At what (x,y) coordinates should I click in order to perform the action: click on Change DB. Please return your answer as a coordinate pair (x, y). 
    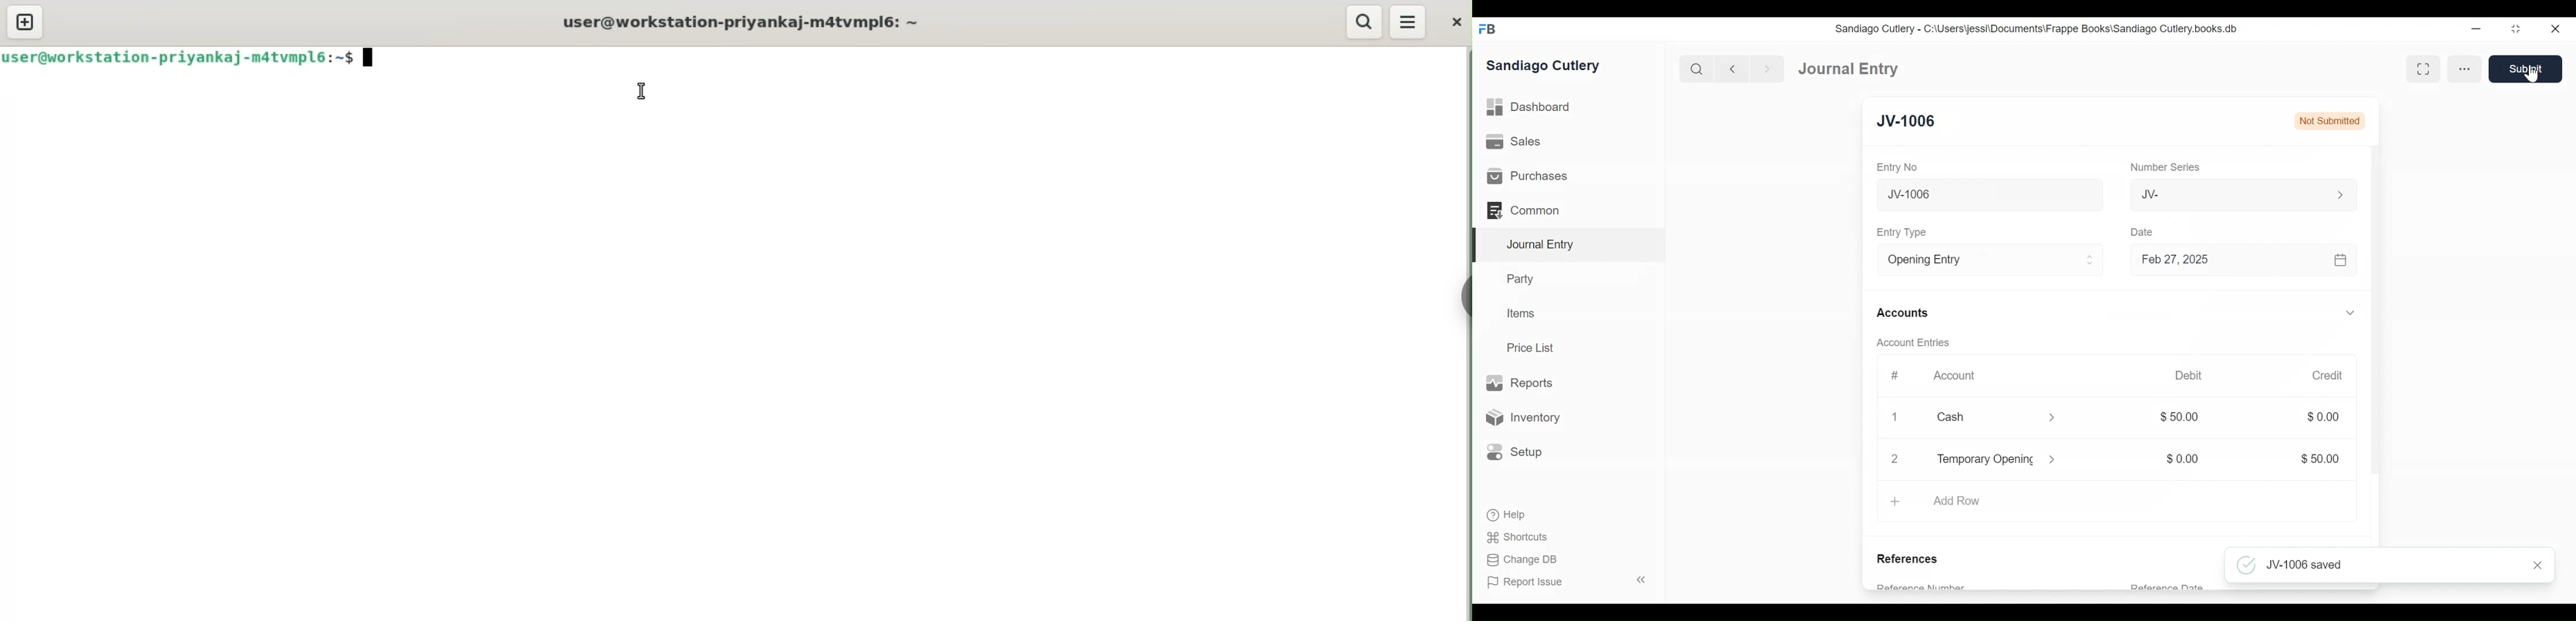
    Looking at the image, I should click on (1521, 560).